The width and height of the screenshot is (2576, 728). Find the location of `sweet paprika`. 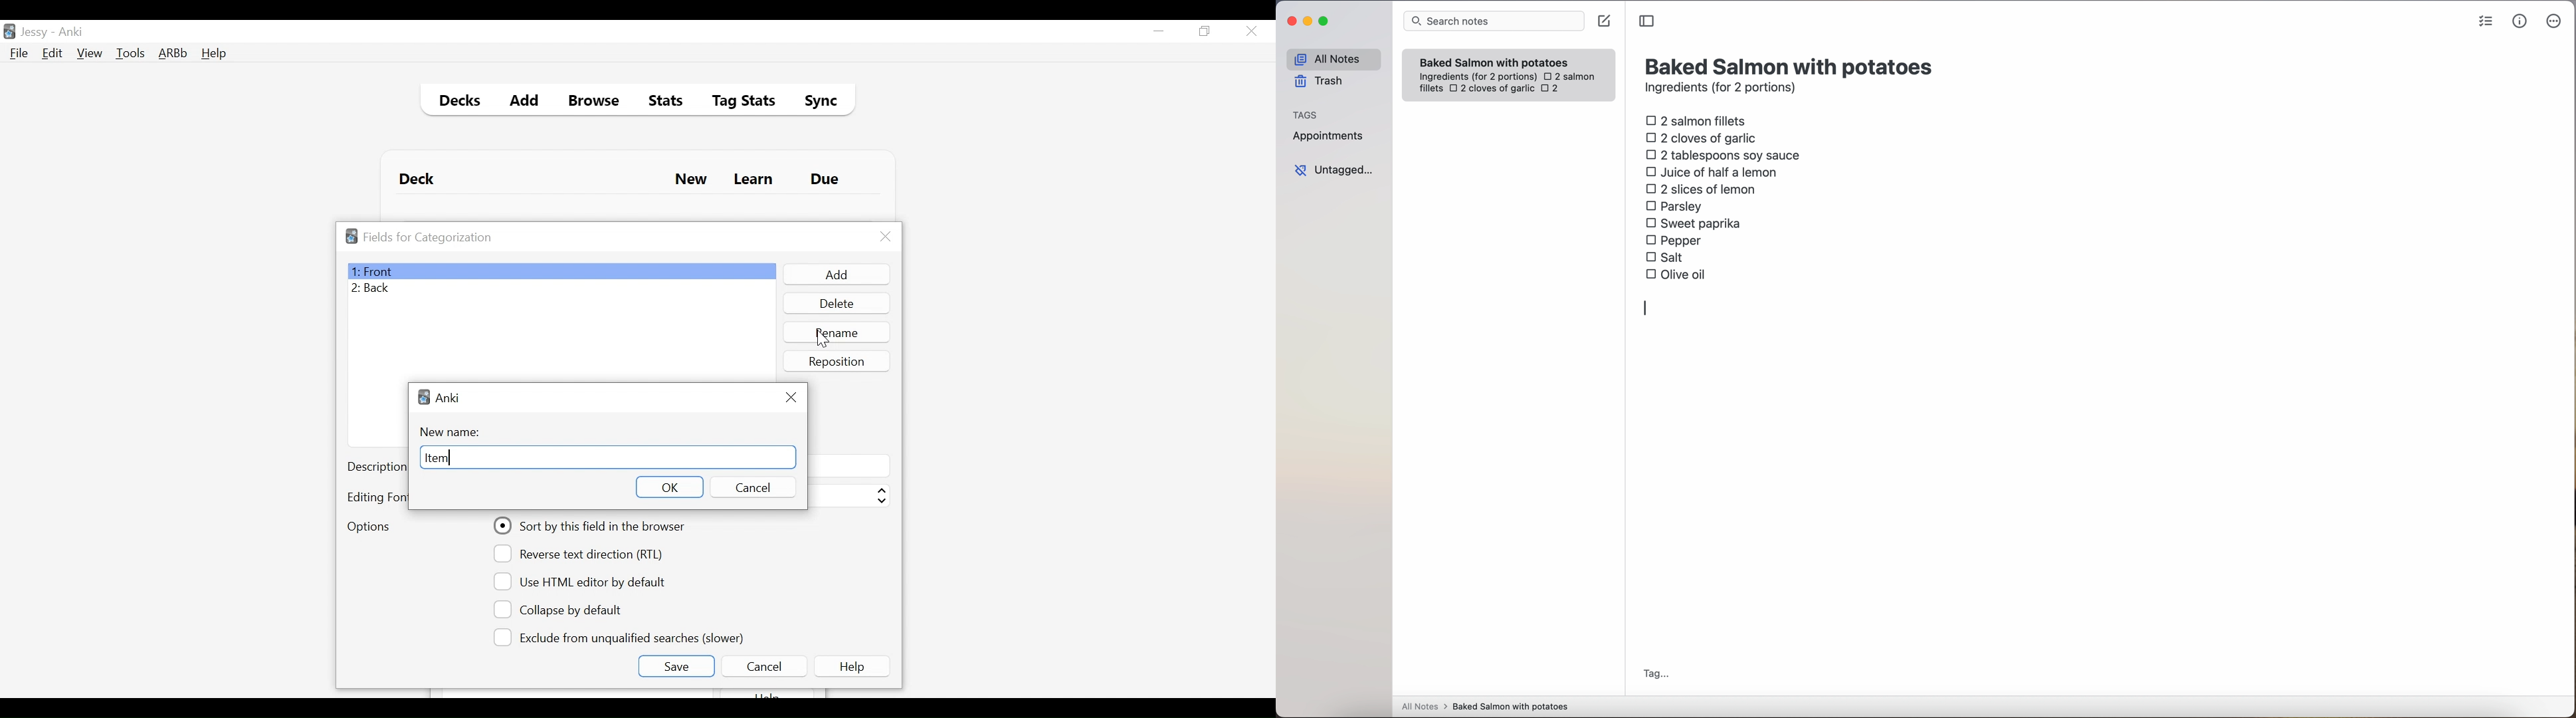

sweet paprika is located at coordinates (1695, 223).